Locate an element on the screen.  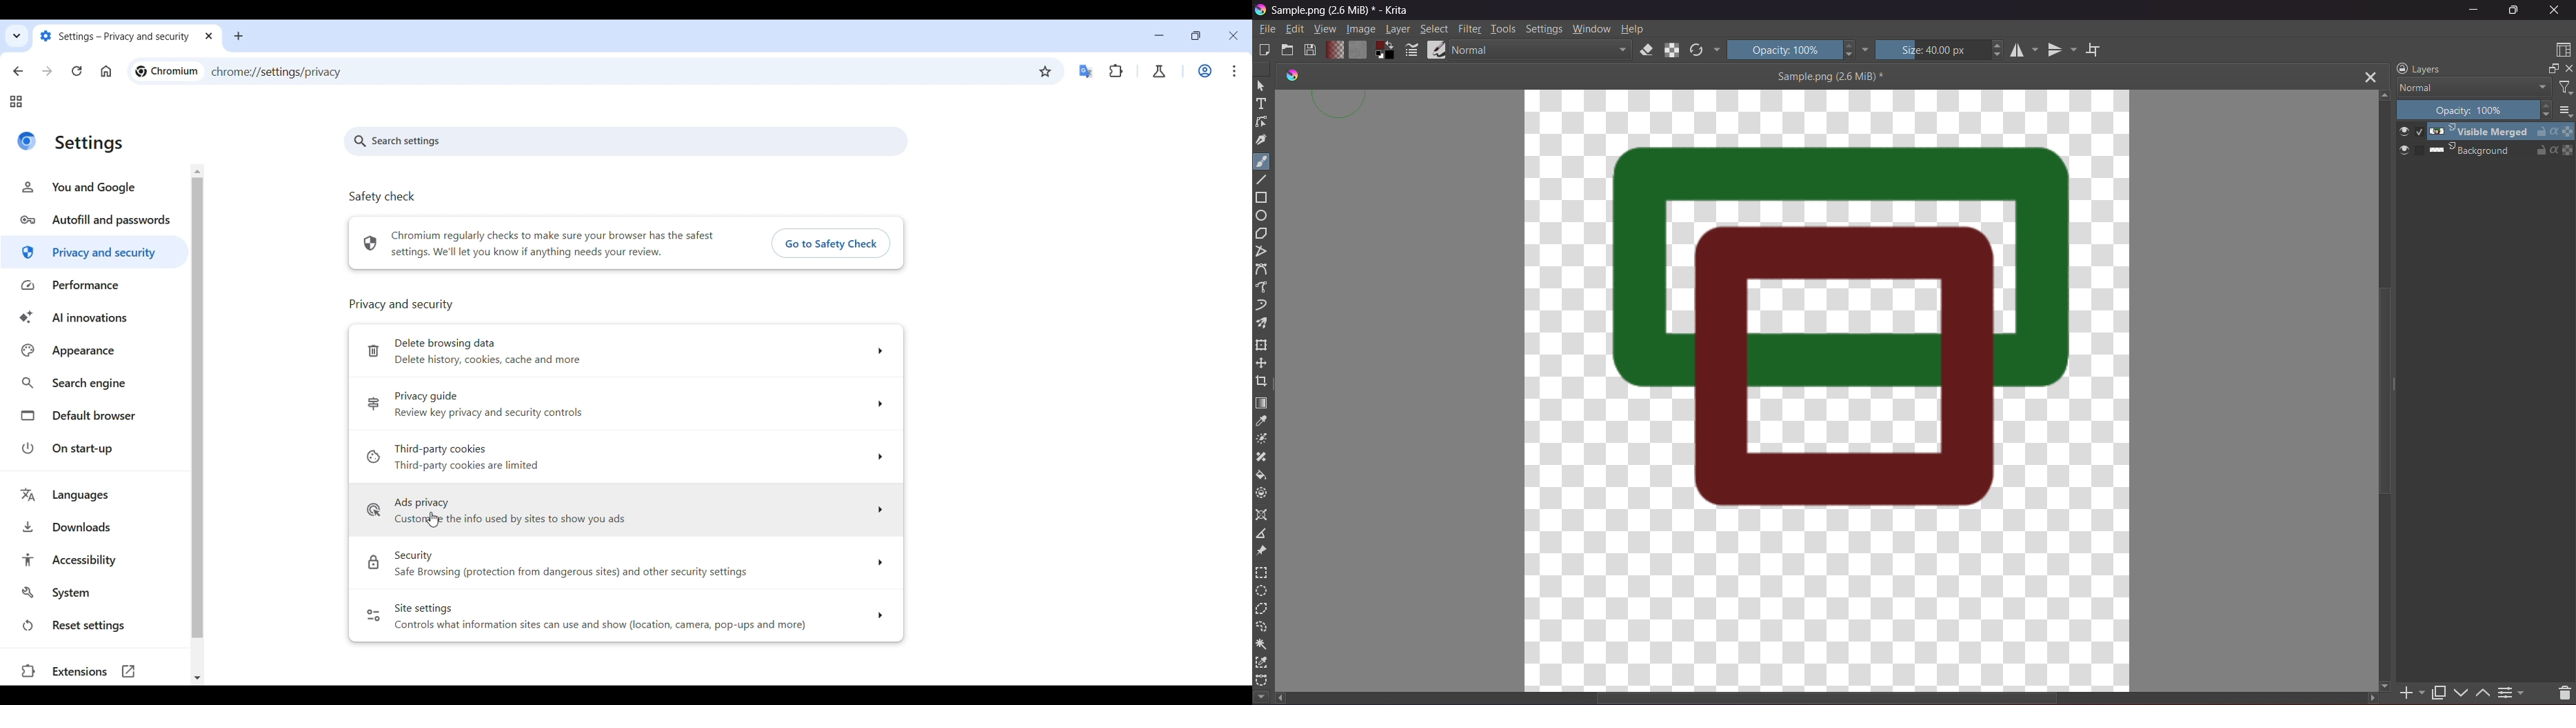
Scroll Right is located at coordinates (2389, 684).